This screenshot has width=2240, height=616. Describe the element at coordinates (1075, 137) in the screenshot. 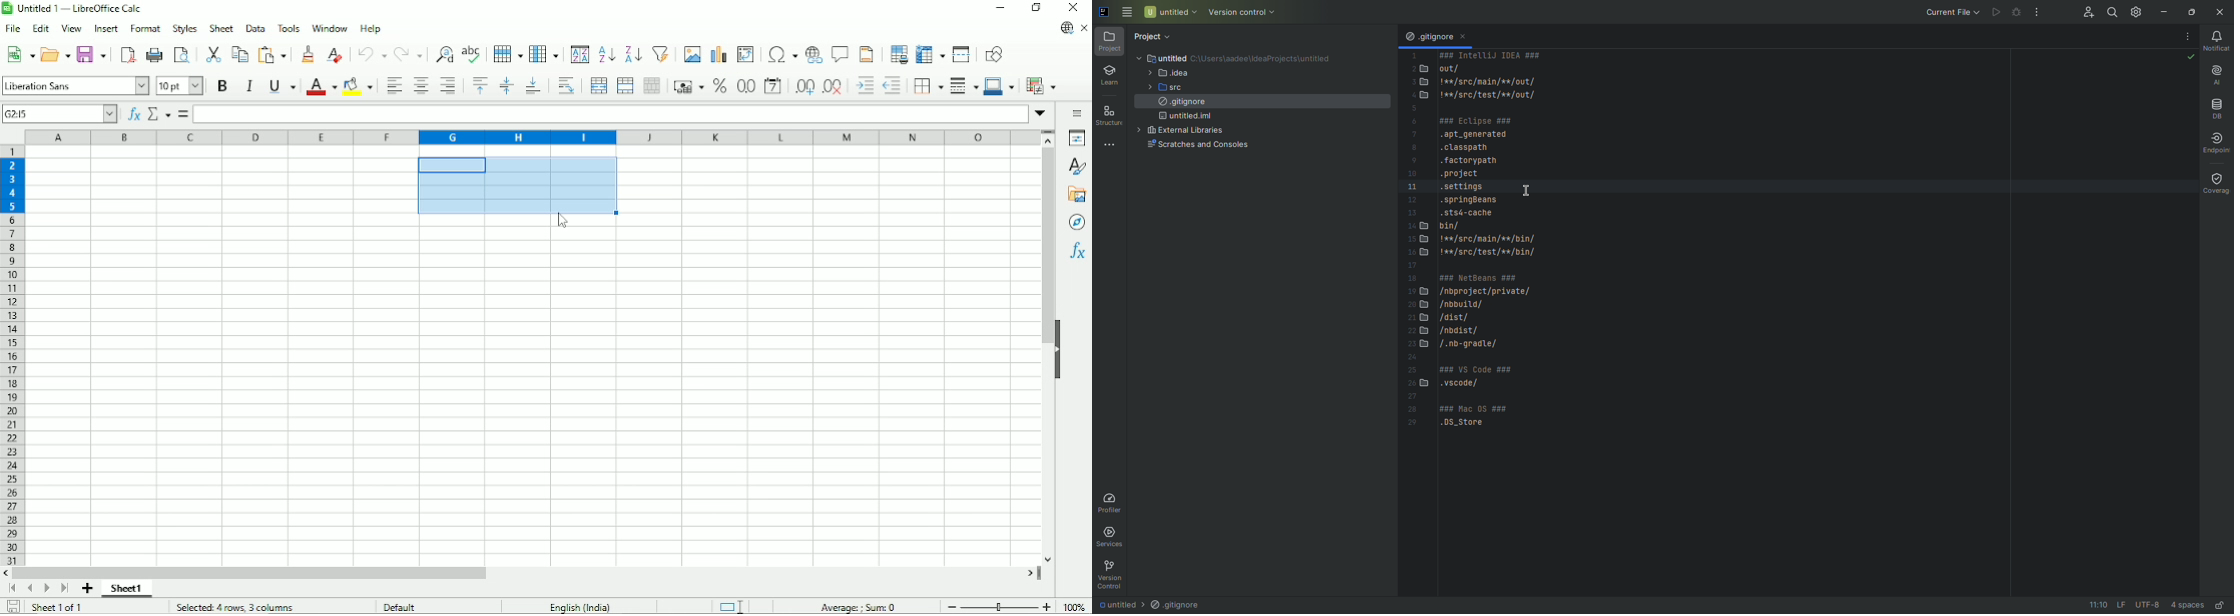

I see `Properties` at that location.